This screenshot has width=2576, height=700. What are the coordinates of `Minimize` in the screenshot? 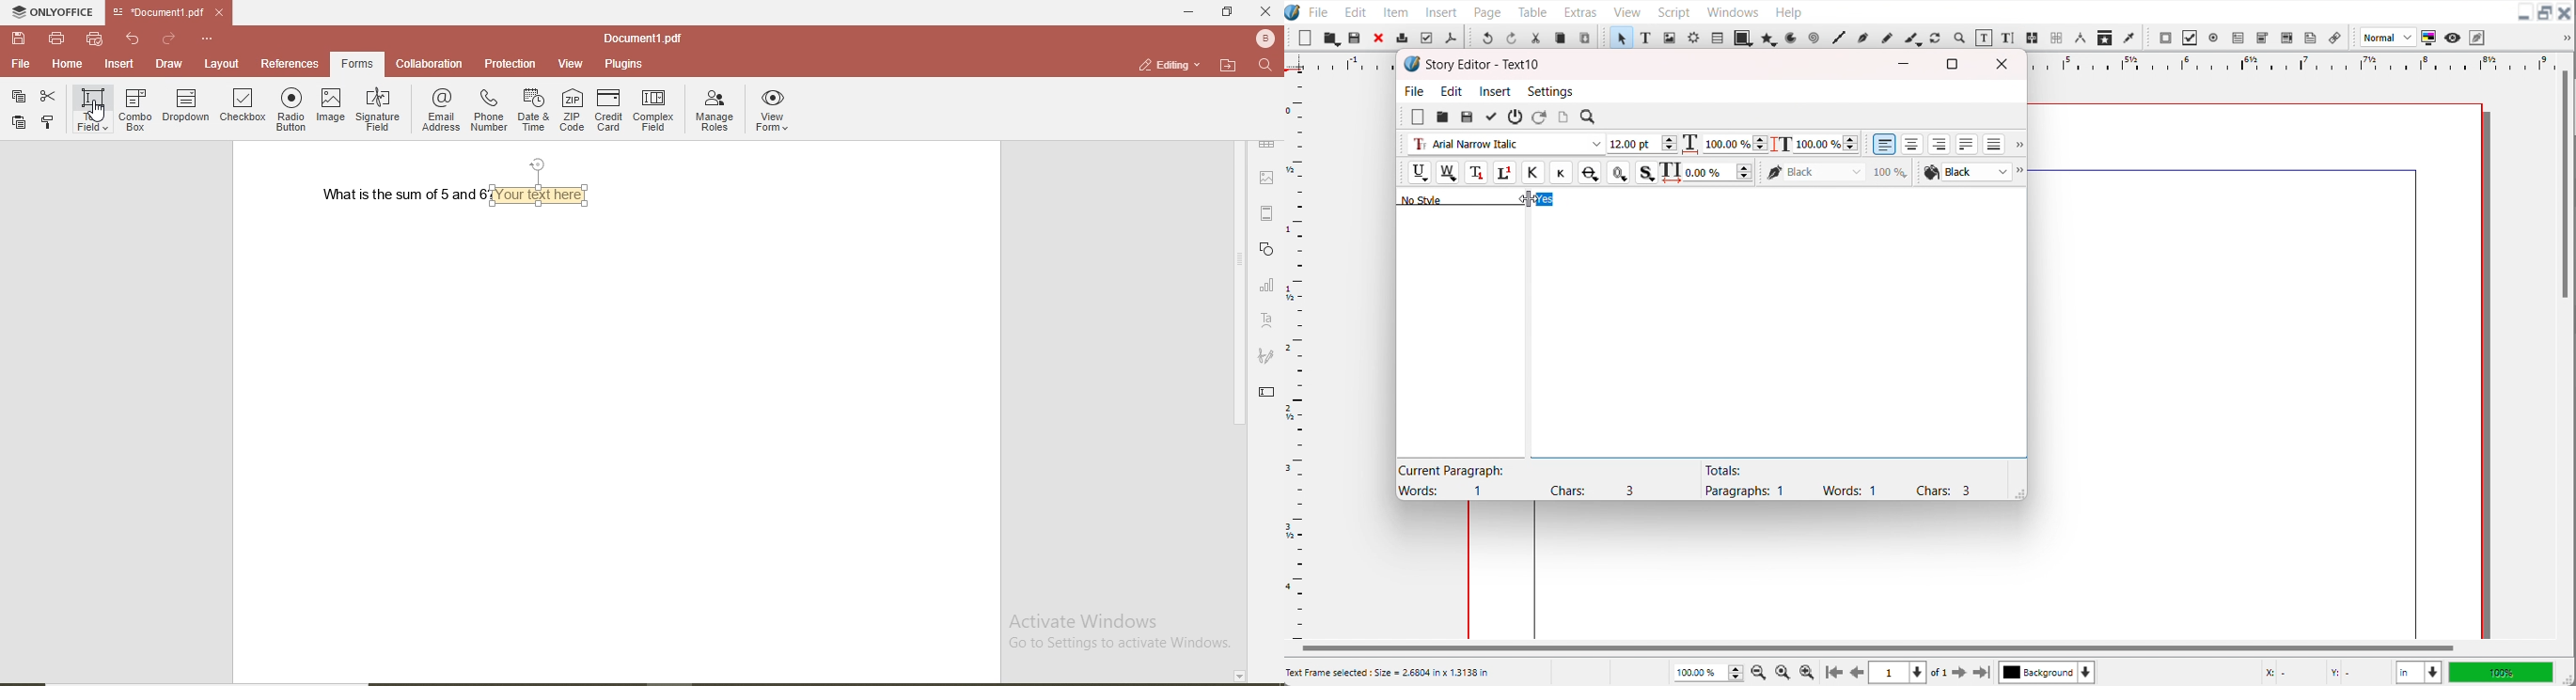 It's located at (1904, 64).